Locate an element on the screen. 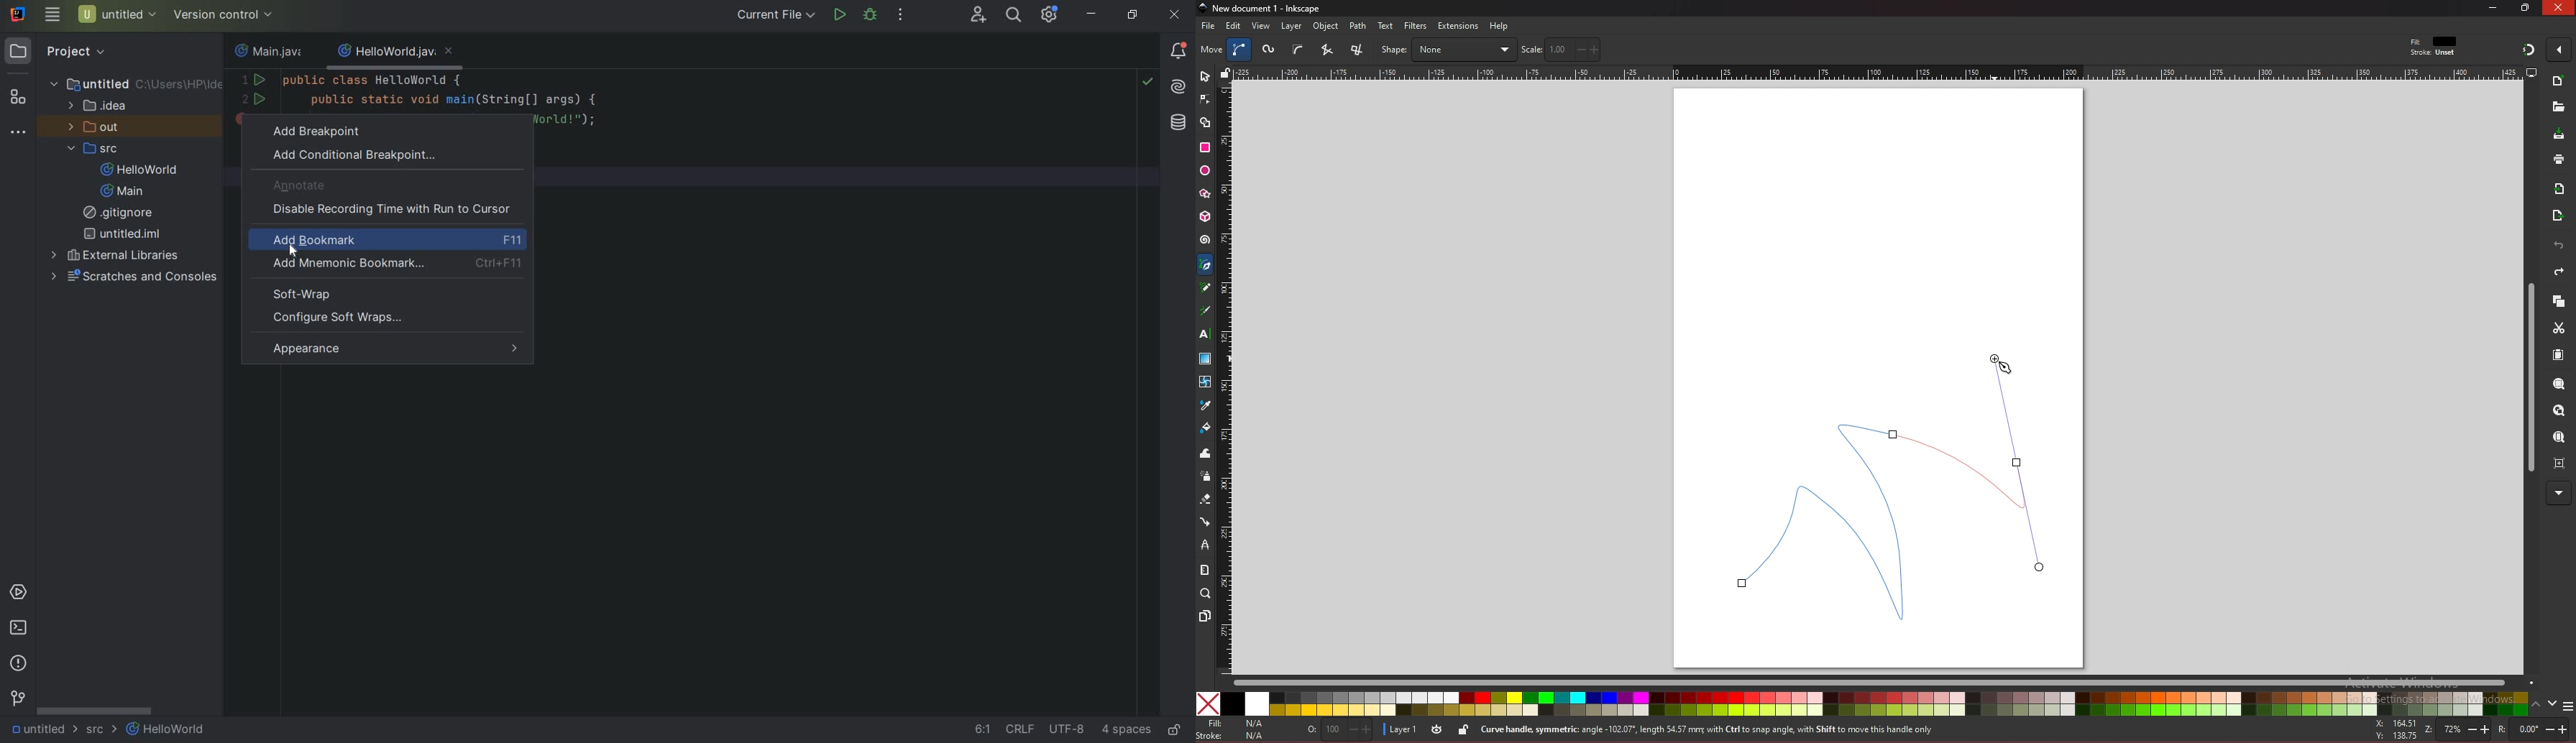 Image resolution: width=2576 pixels, height=756 pixels. redo is located at coordinates (2559, 272).